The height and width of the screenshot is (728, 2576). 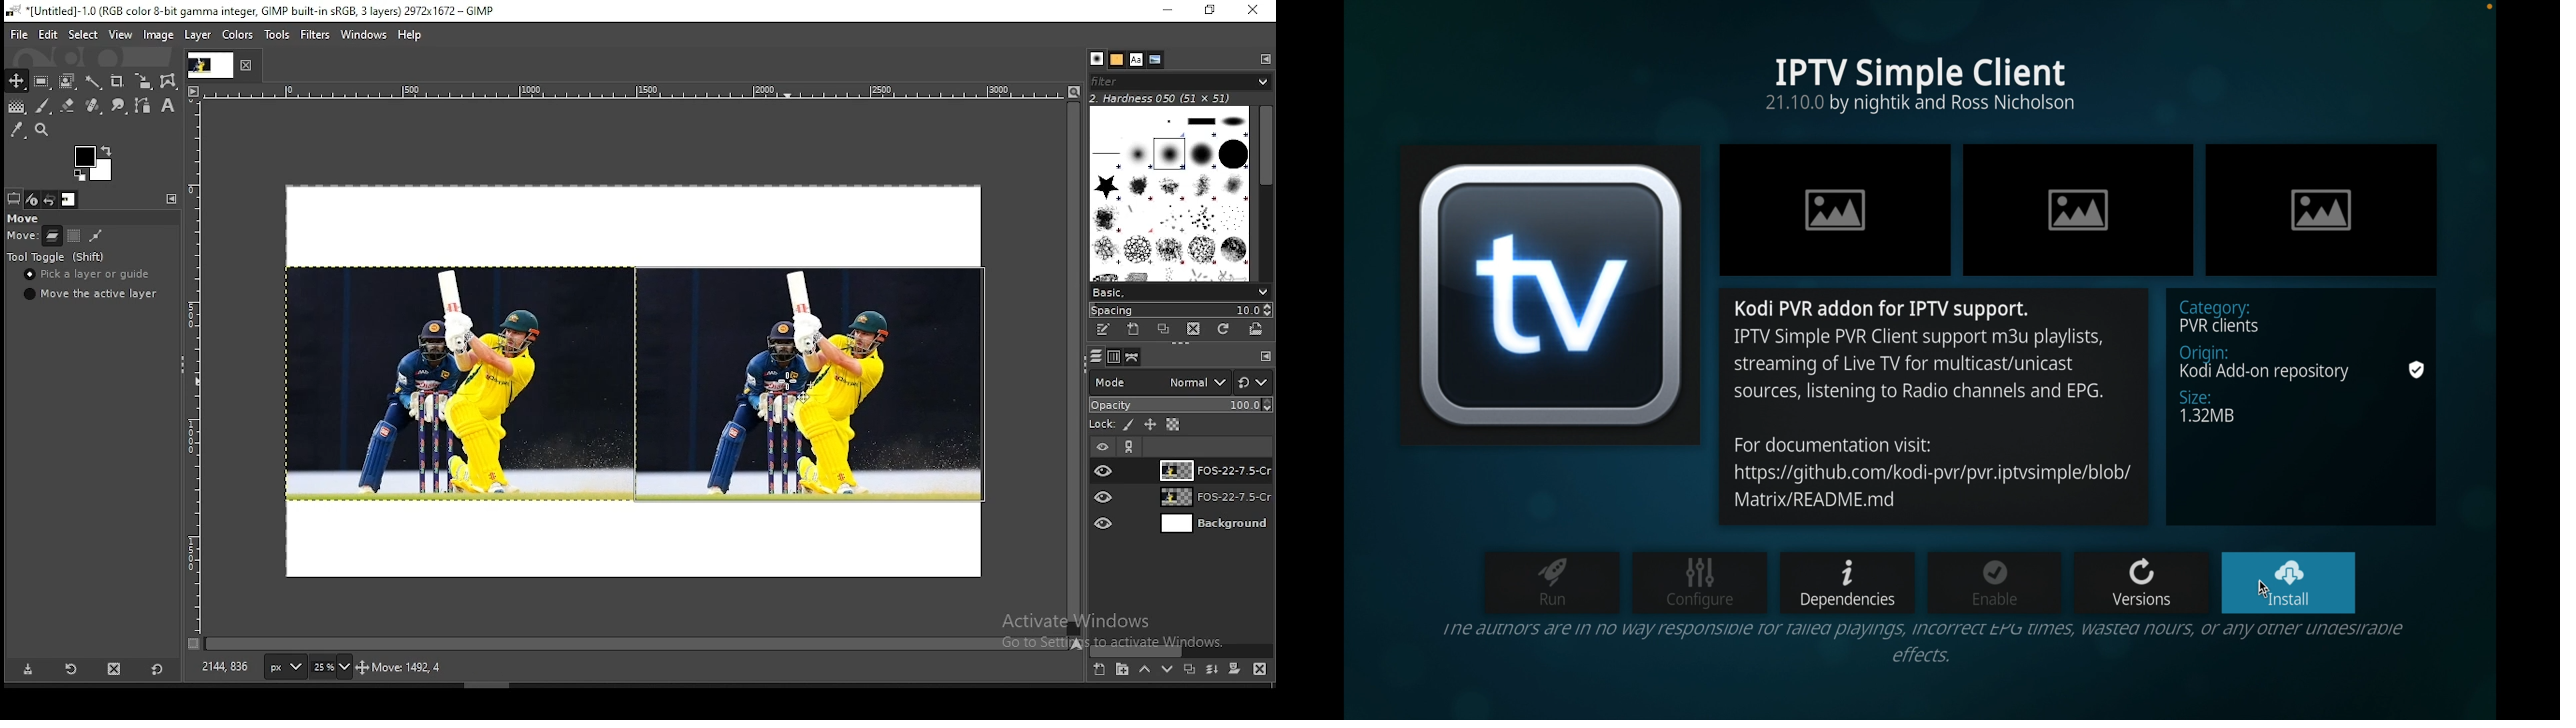 I want to click on configure, so click(x=1699, y=581).